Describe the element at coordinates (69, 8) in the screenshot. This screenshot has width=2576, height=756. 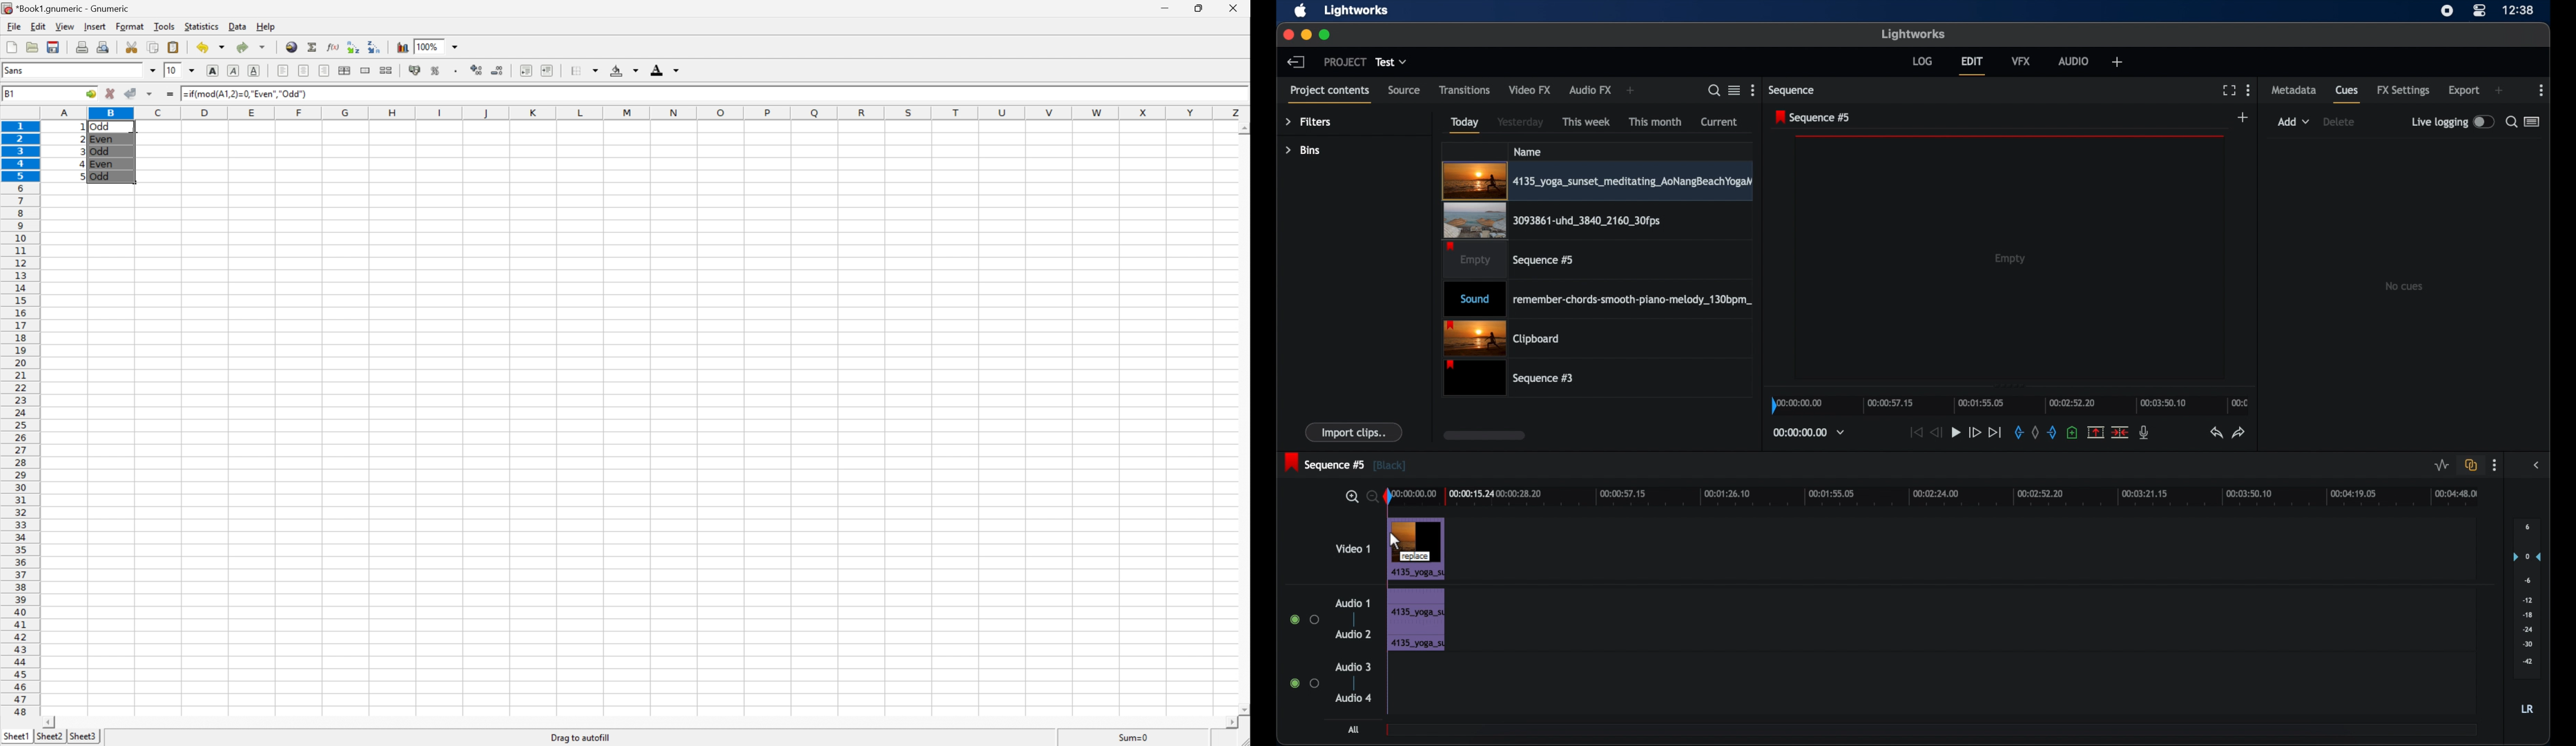
I see `*Book1.gnumeric - Gnumeric` at that location.